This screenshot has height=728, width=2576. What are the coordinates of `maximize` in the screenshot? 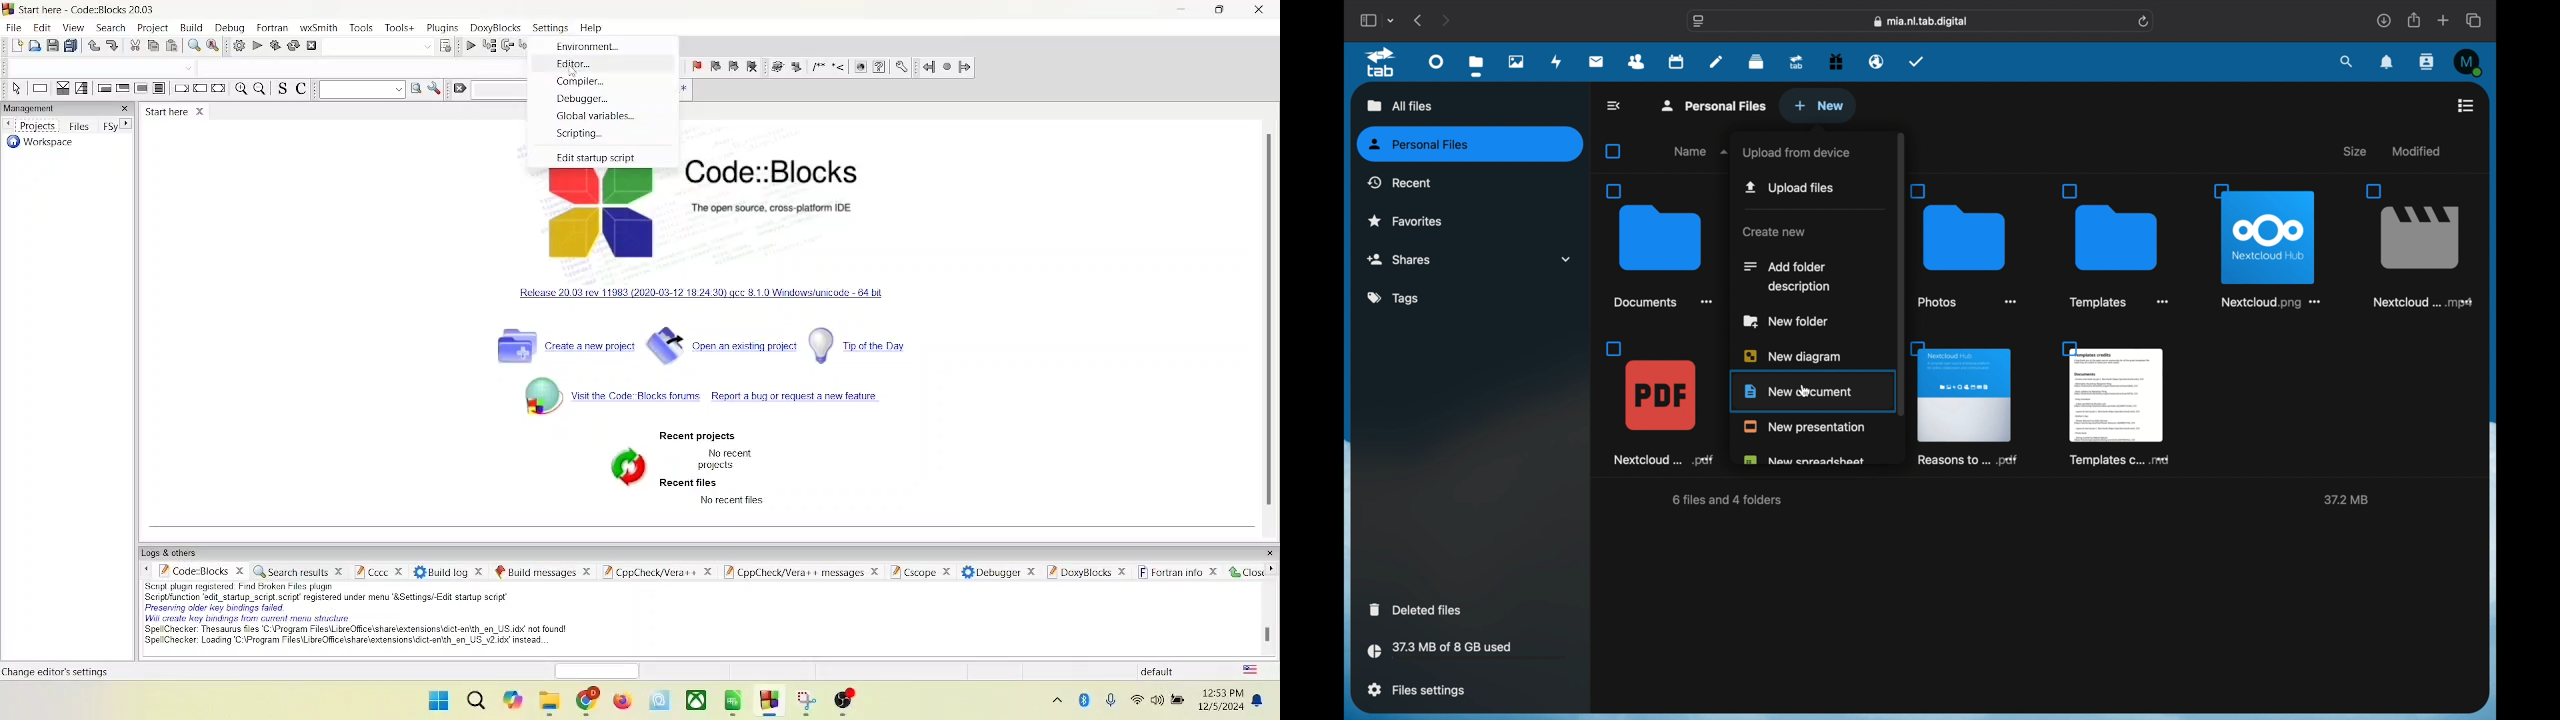 It's located at (1223, 12).